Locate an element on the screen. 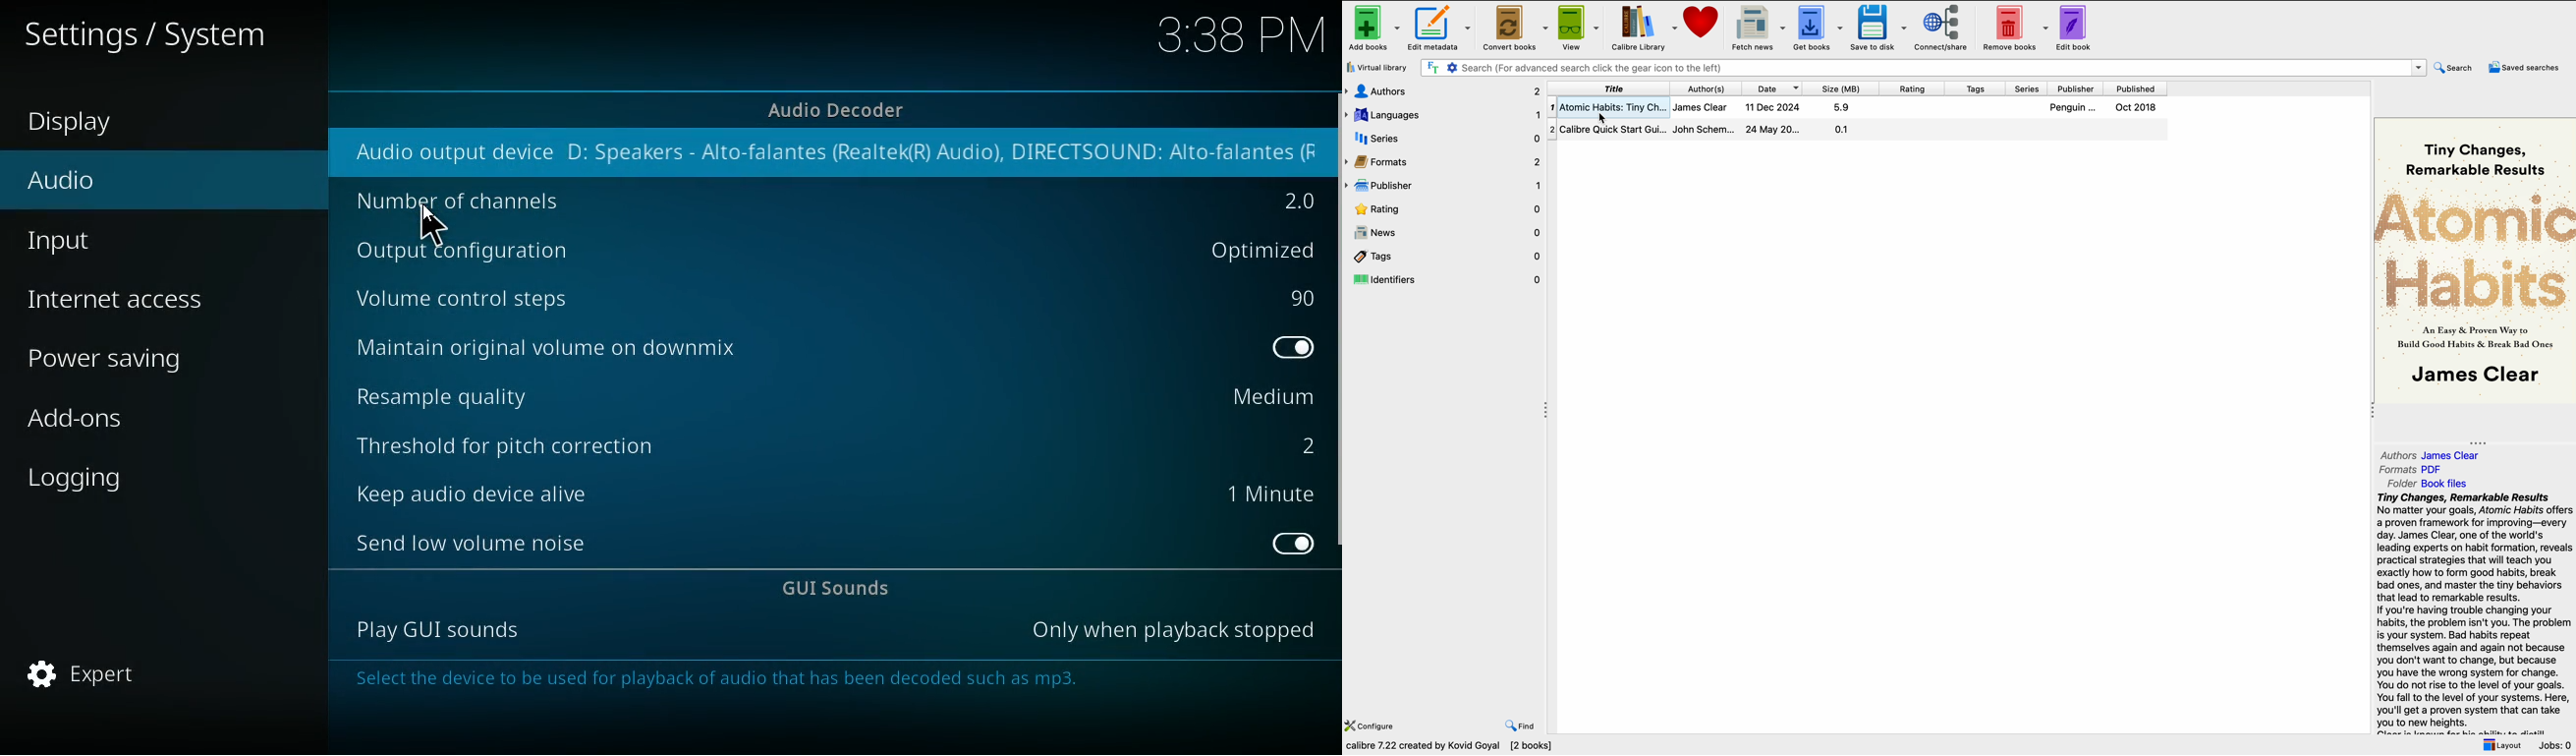  gui sounds is located at coordinates (844, 590).